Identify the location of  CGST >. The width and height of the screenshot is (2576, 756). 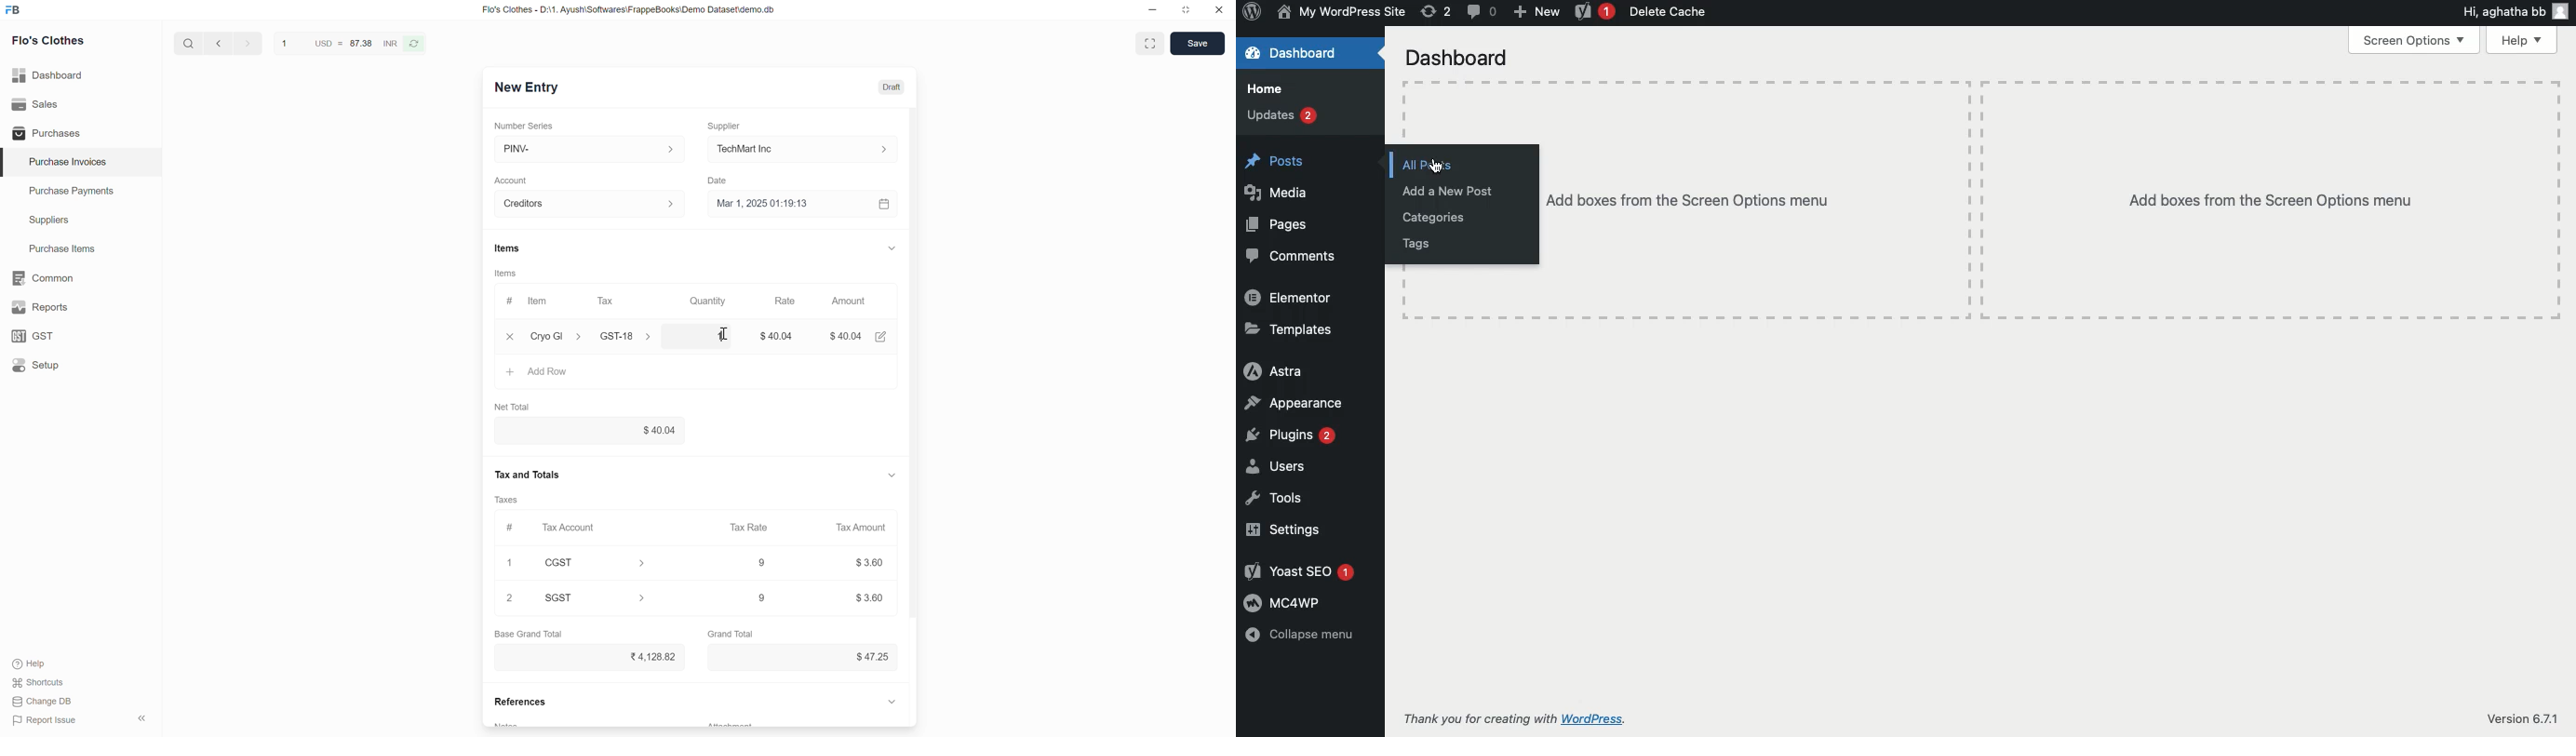
(599, 564).